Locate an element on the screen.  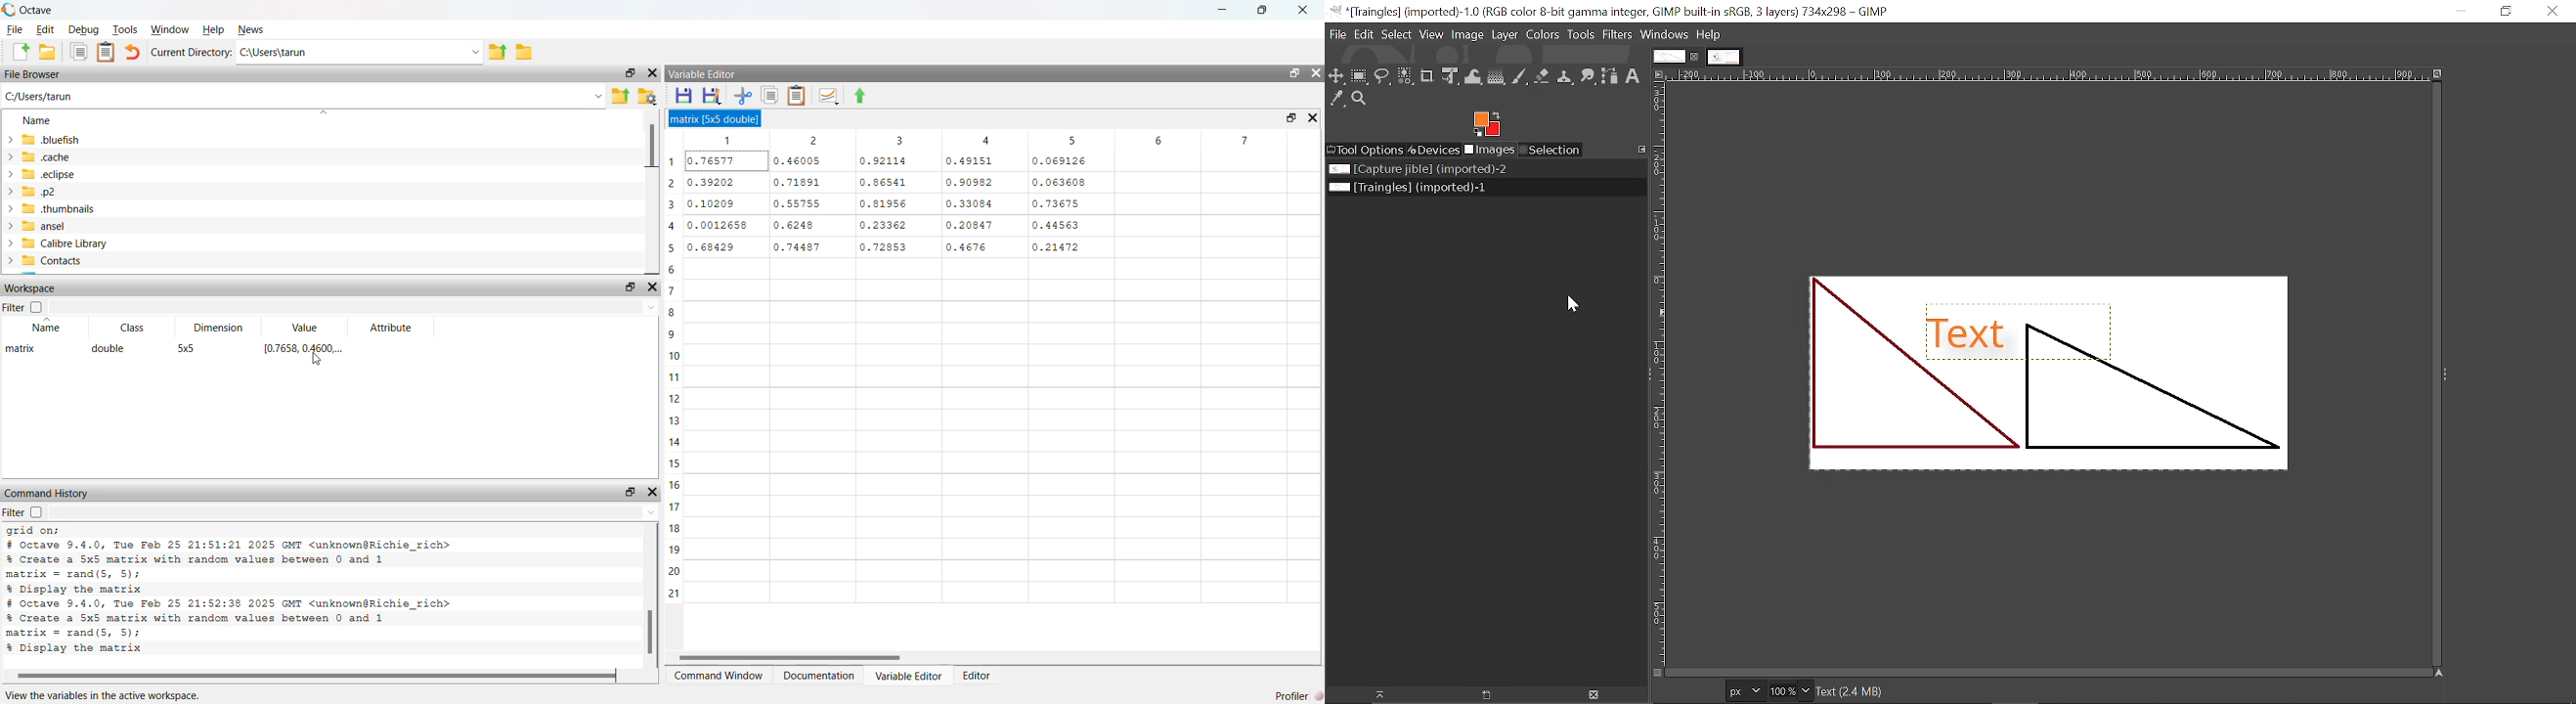
Shadow added to the text is located at coordinates (2009, 332).